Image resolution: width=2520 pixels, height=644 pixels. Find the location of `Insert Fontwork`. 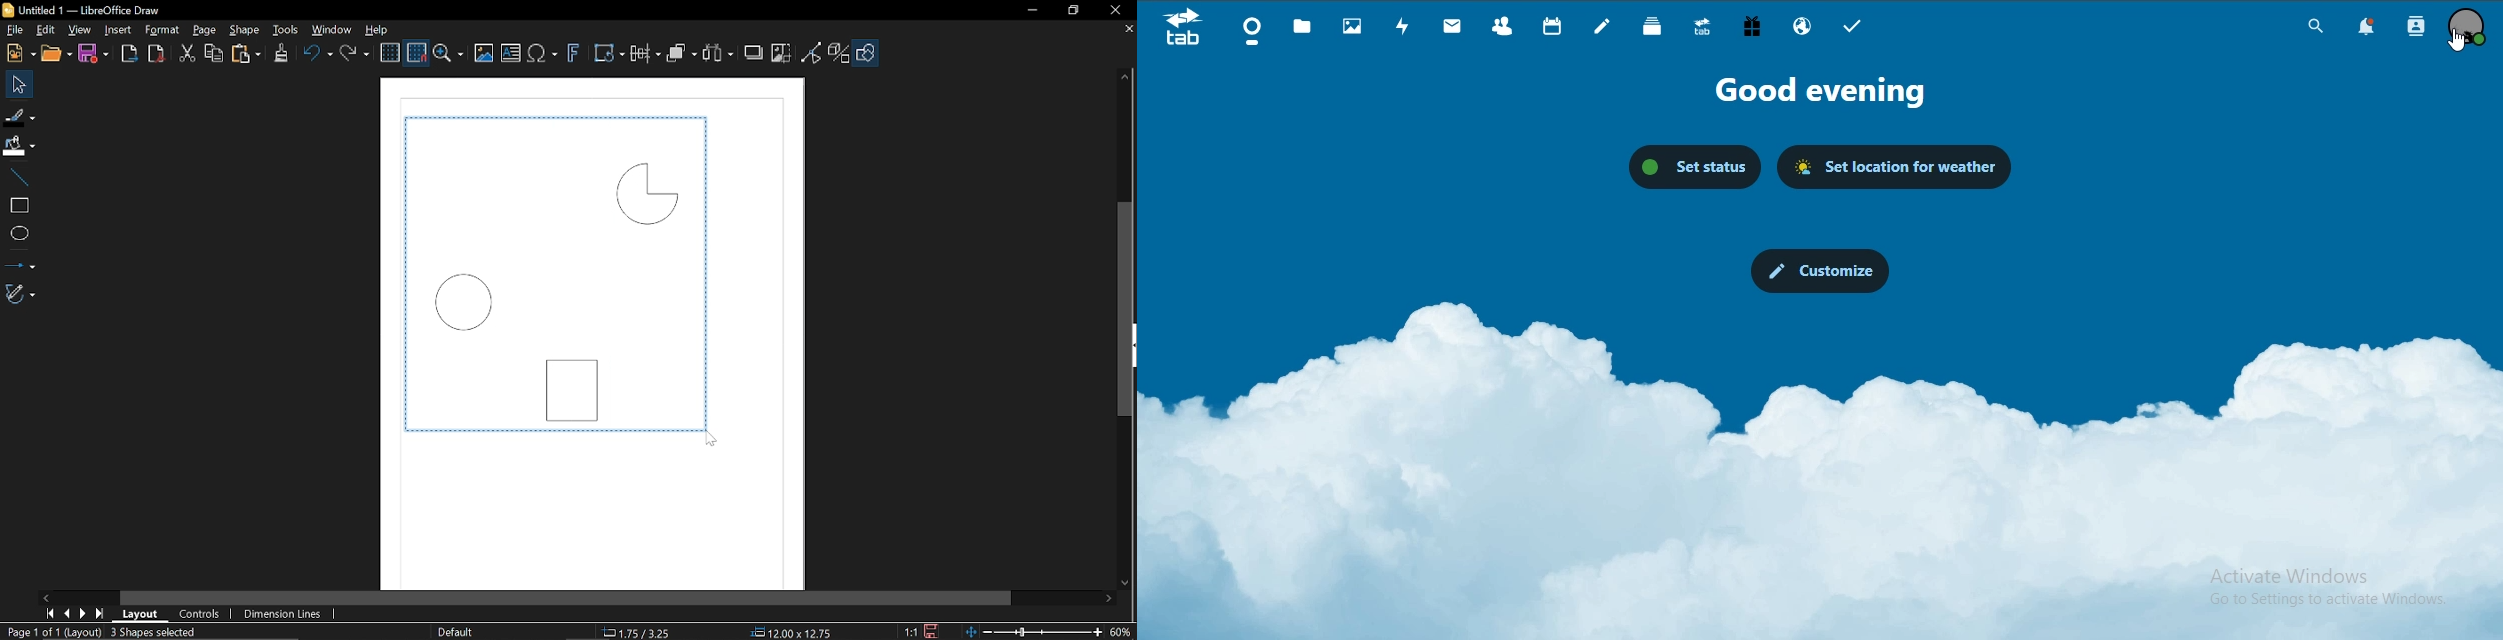

Insert Fontwork is located at coordinates (574, 55).